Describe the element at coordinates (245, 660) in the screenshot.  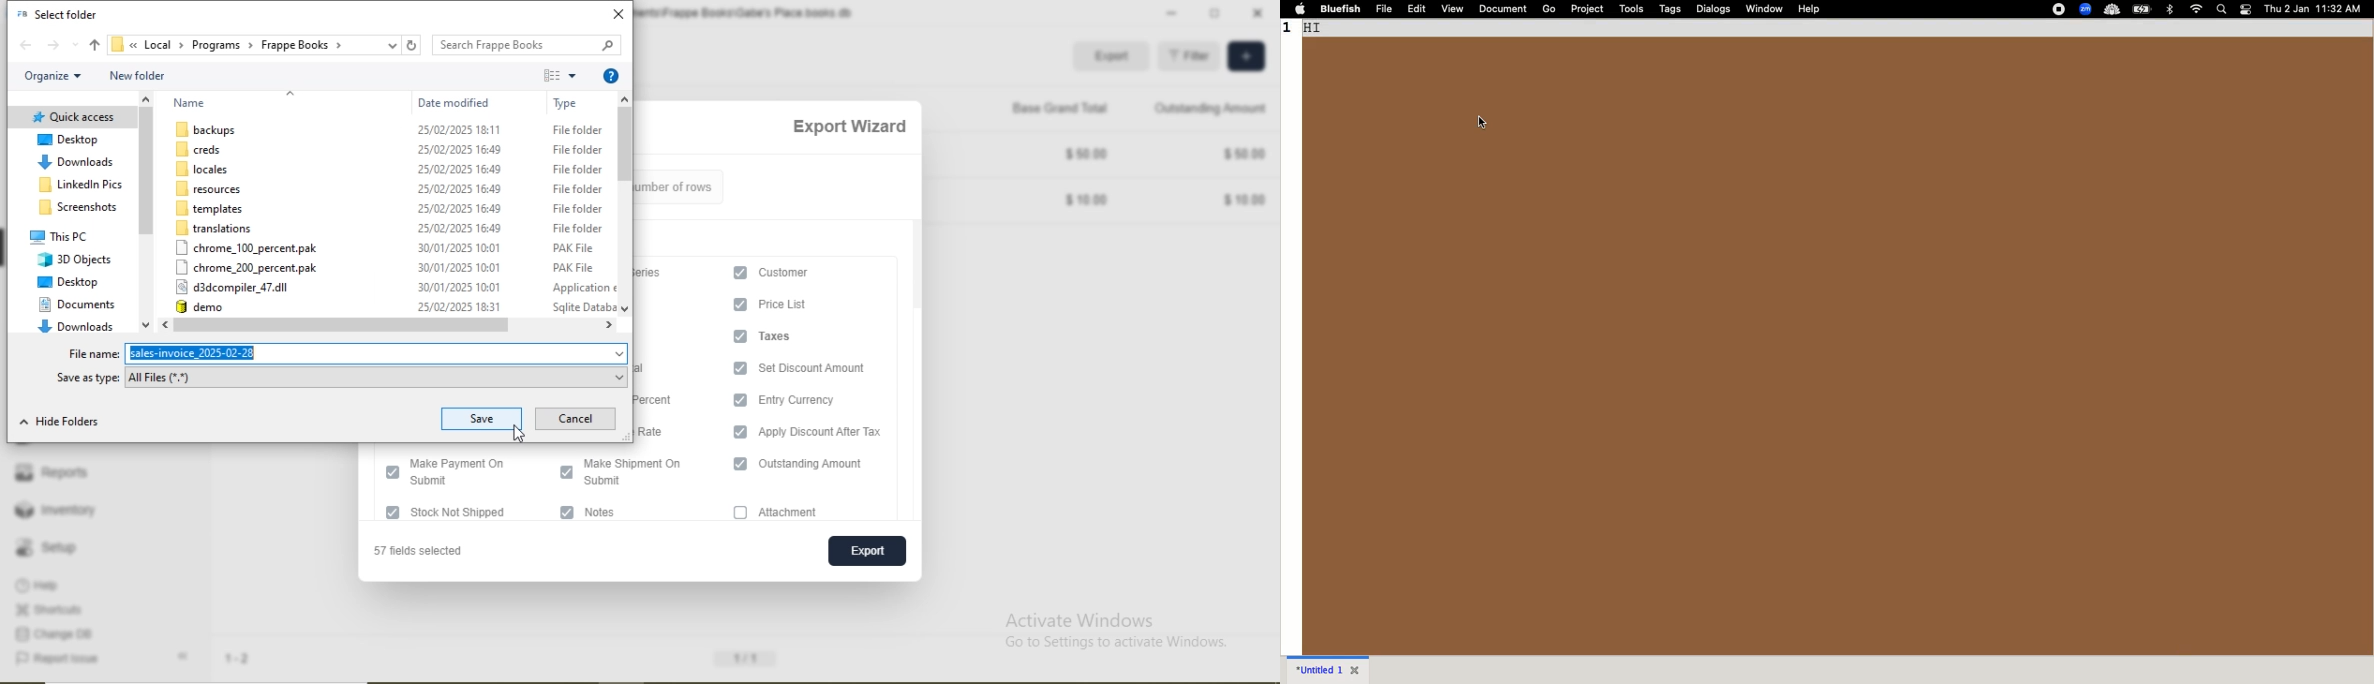
I see `1-2` at that location.